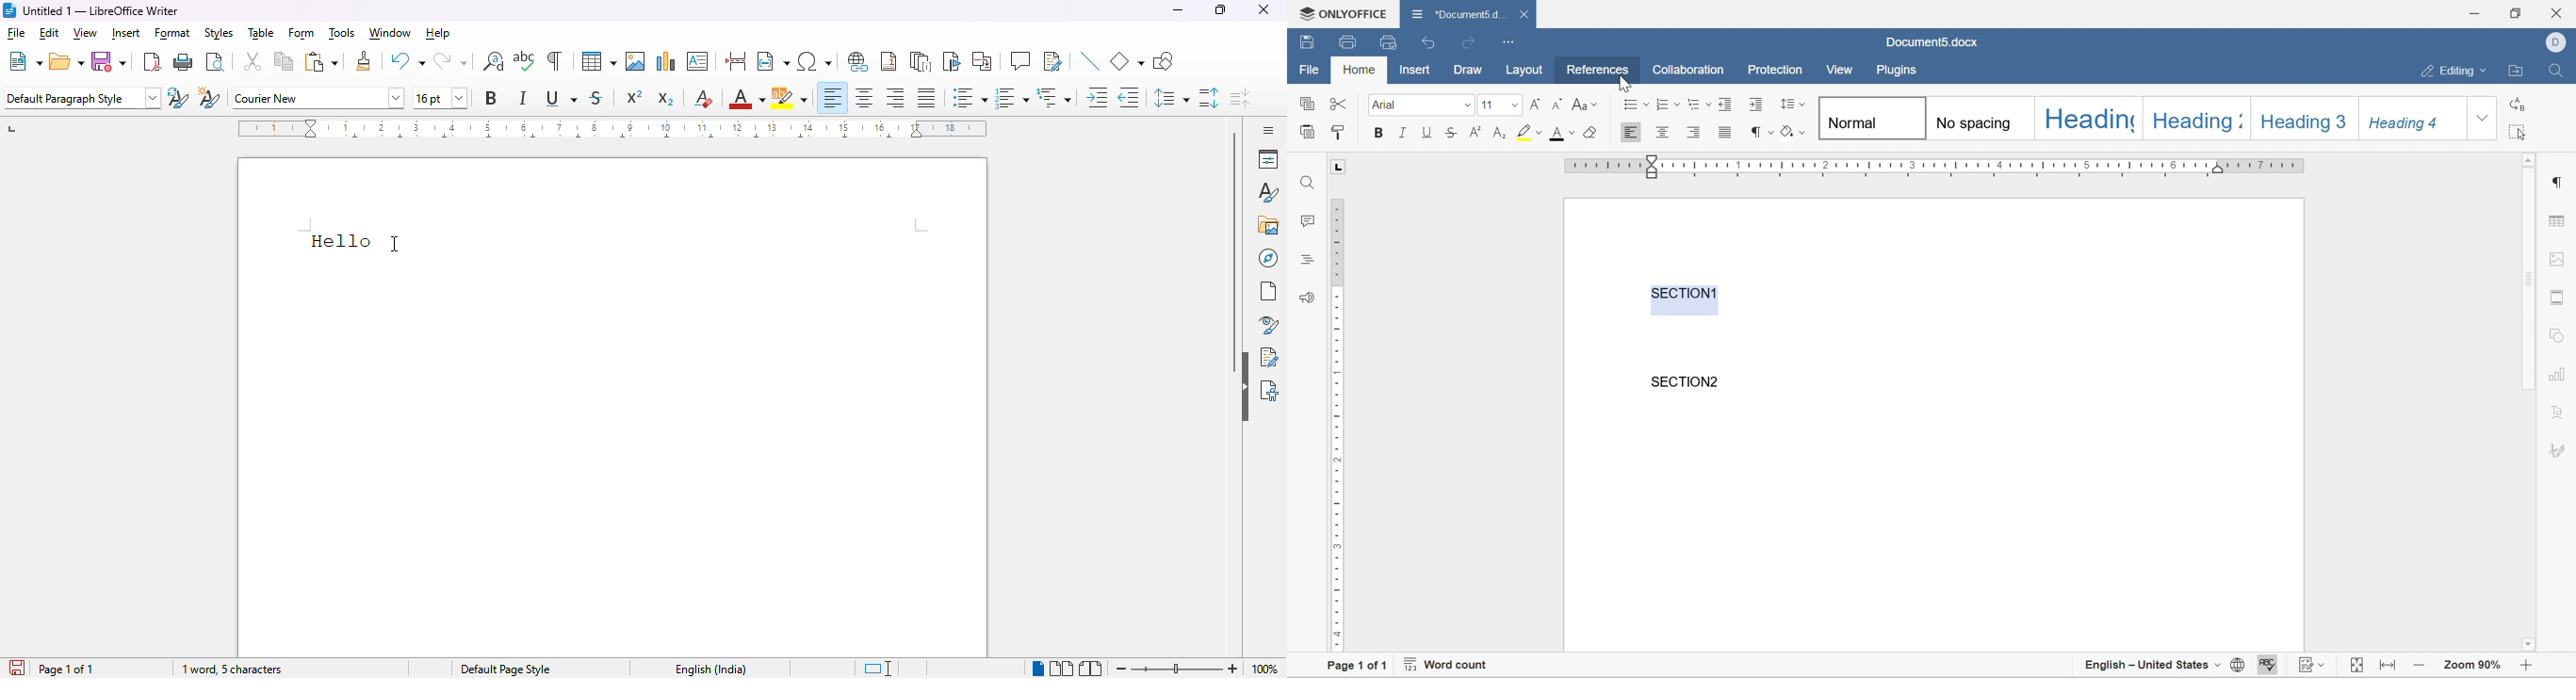  I want to click on ONLYOFFICE, so click(1339, 11).